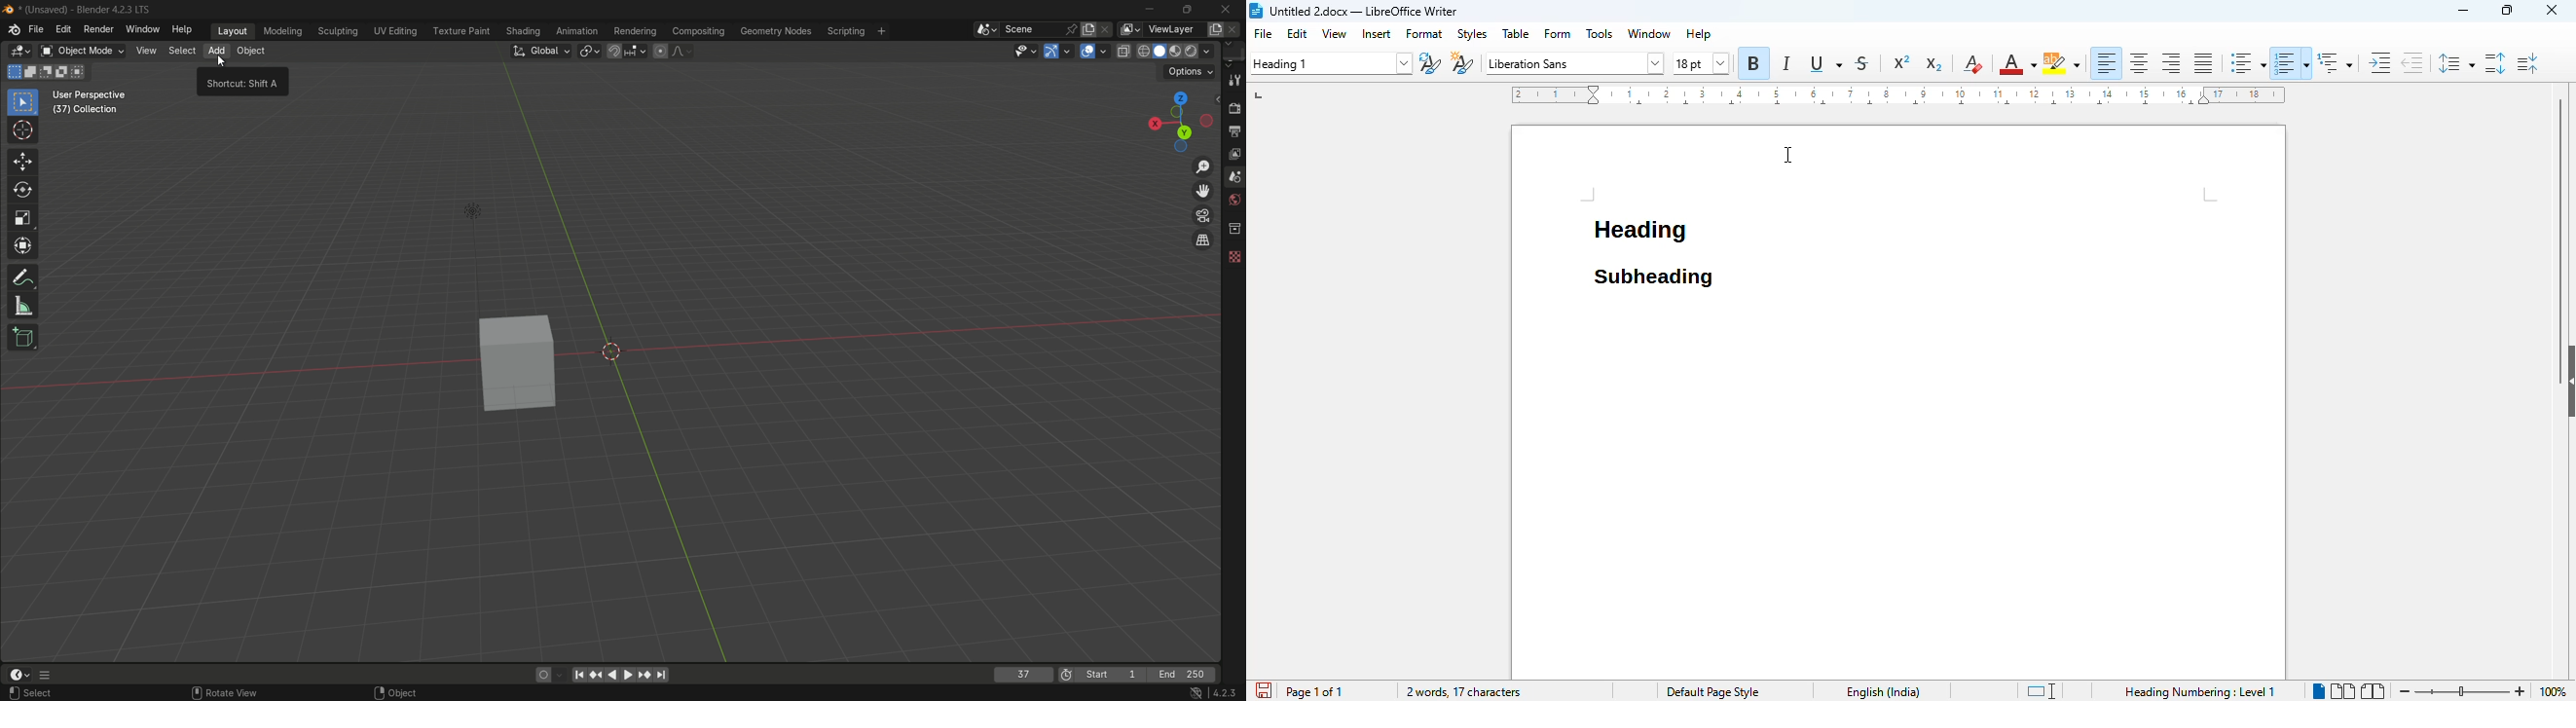  I want to click on more options, so click(51, 676).